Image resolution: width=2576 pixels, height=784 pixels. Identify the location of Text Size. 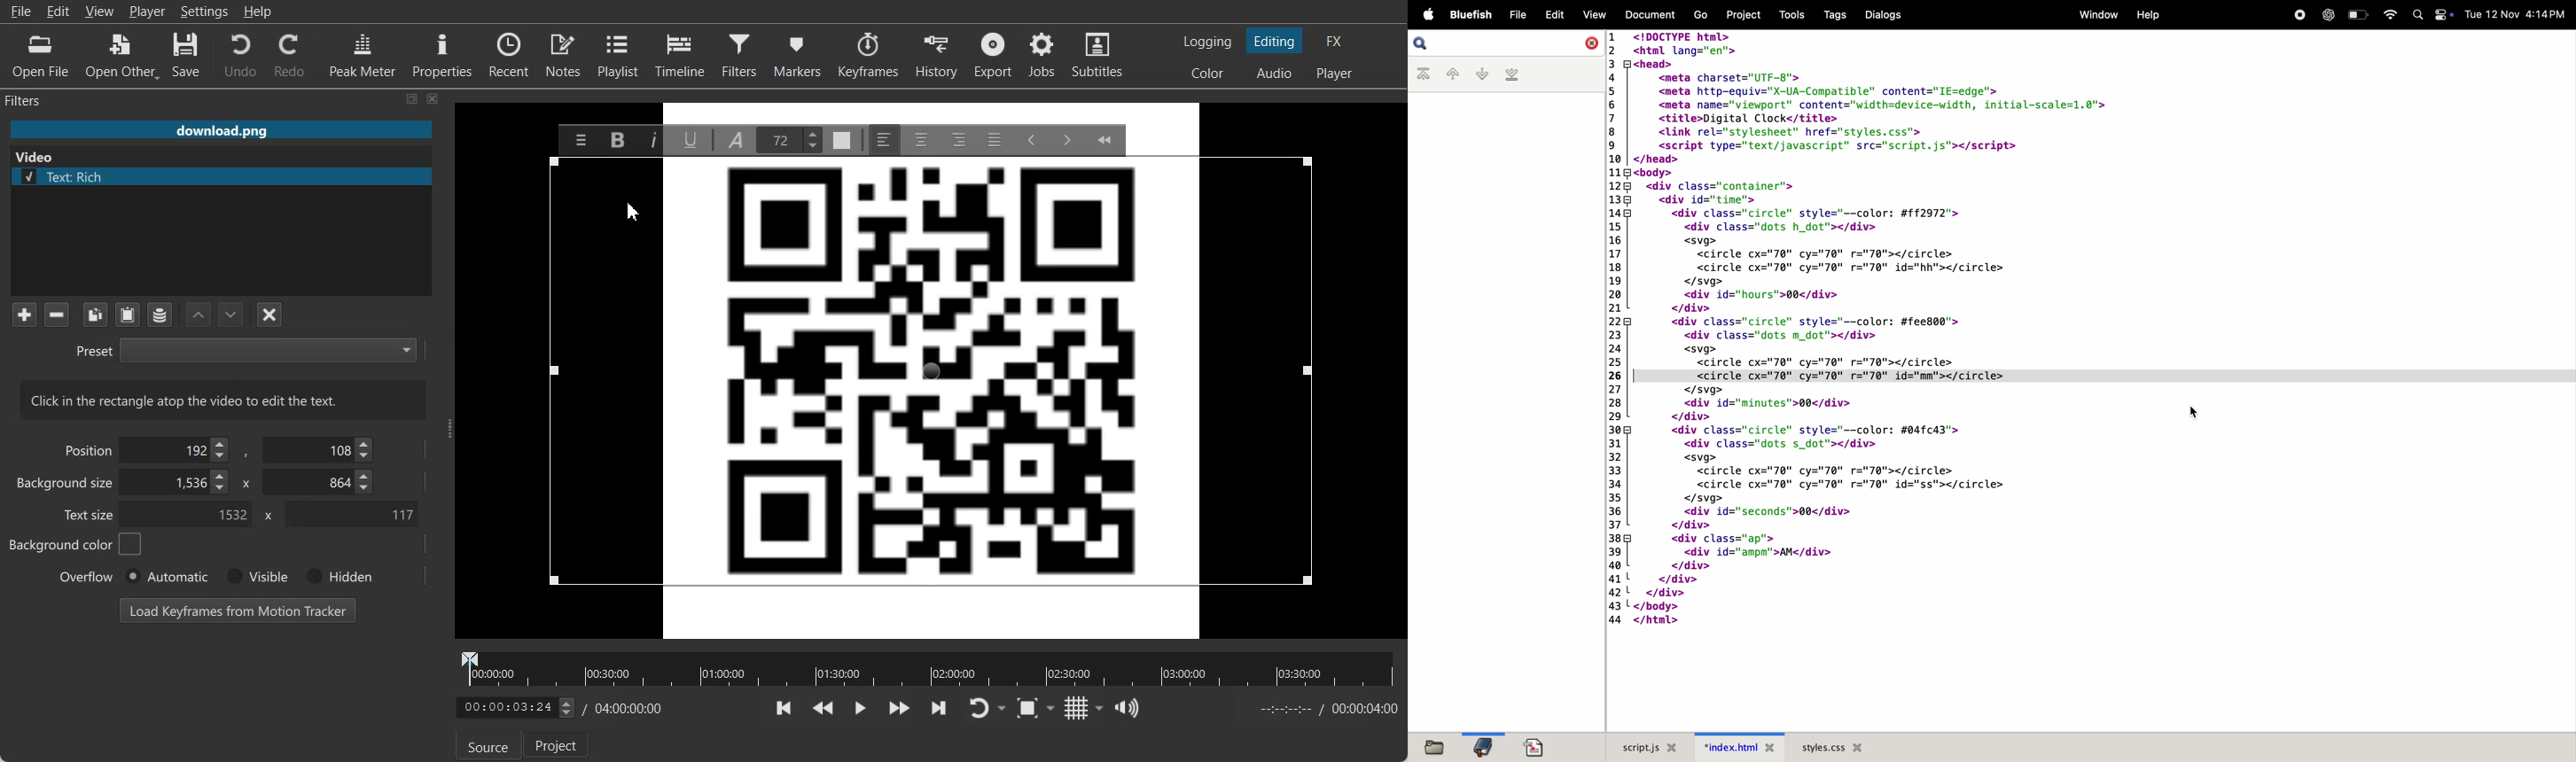
(788, 140).